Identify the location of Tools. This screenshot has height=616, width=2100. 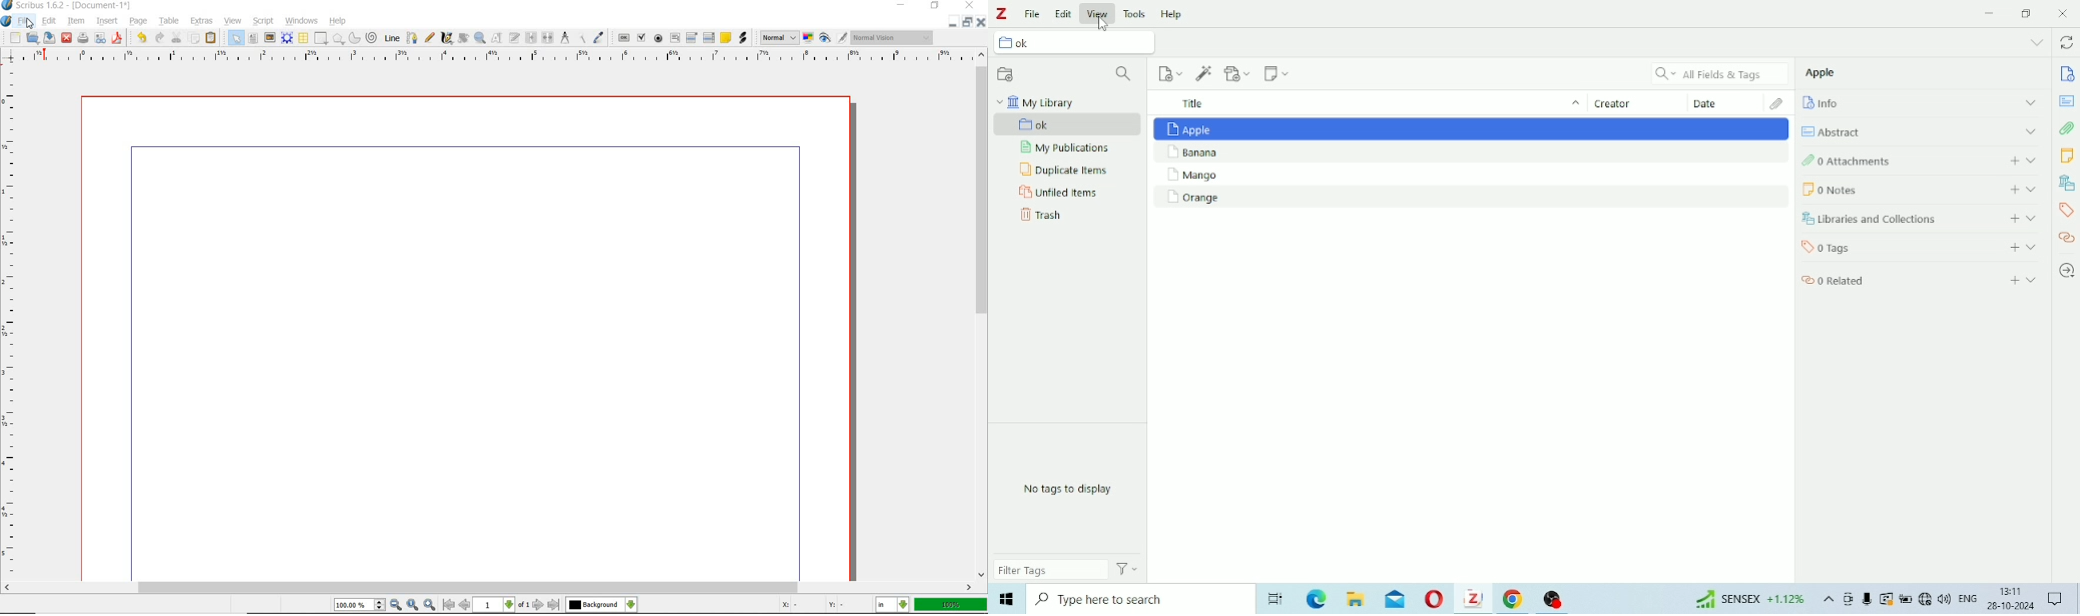
(1134, 11).